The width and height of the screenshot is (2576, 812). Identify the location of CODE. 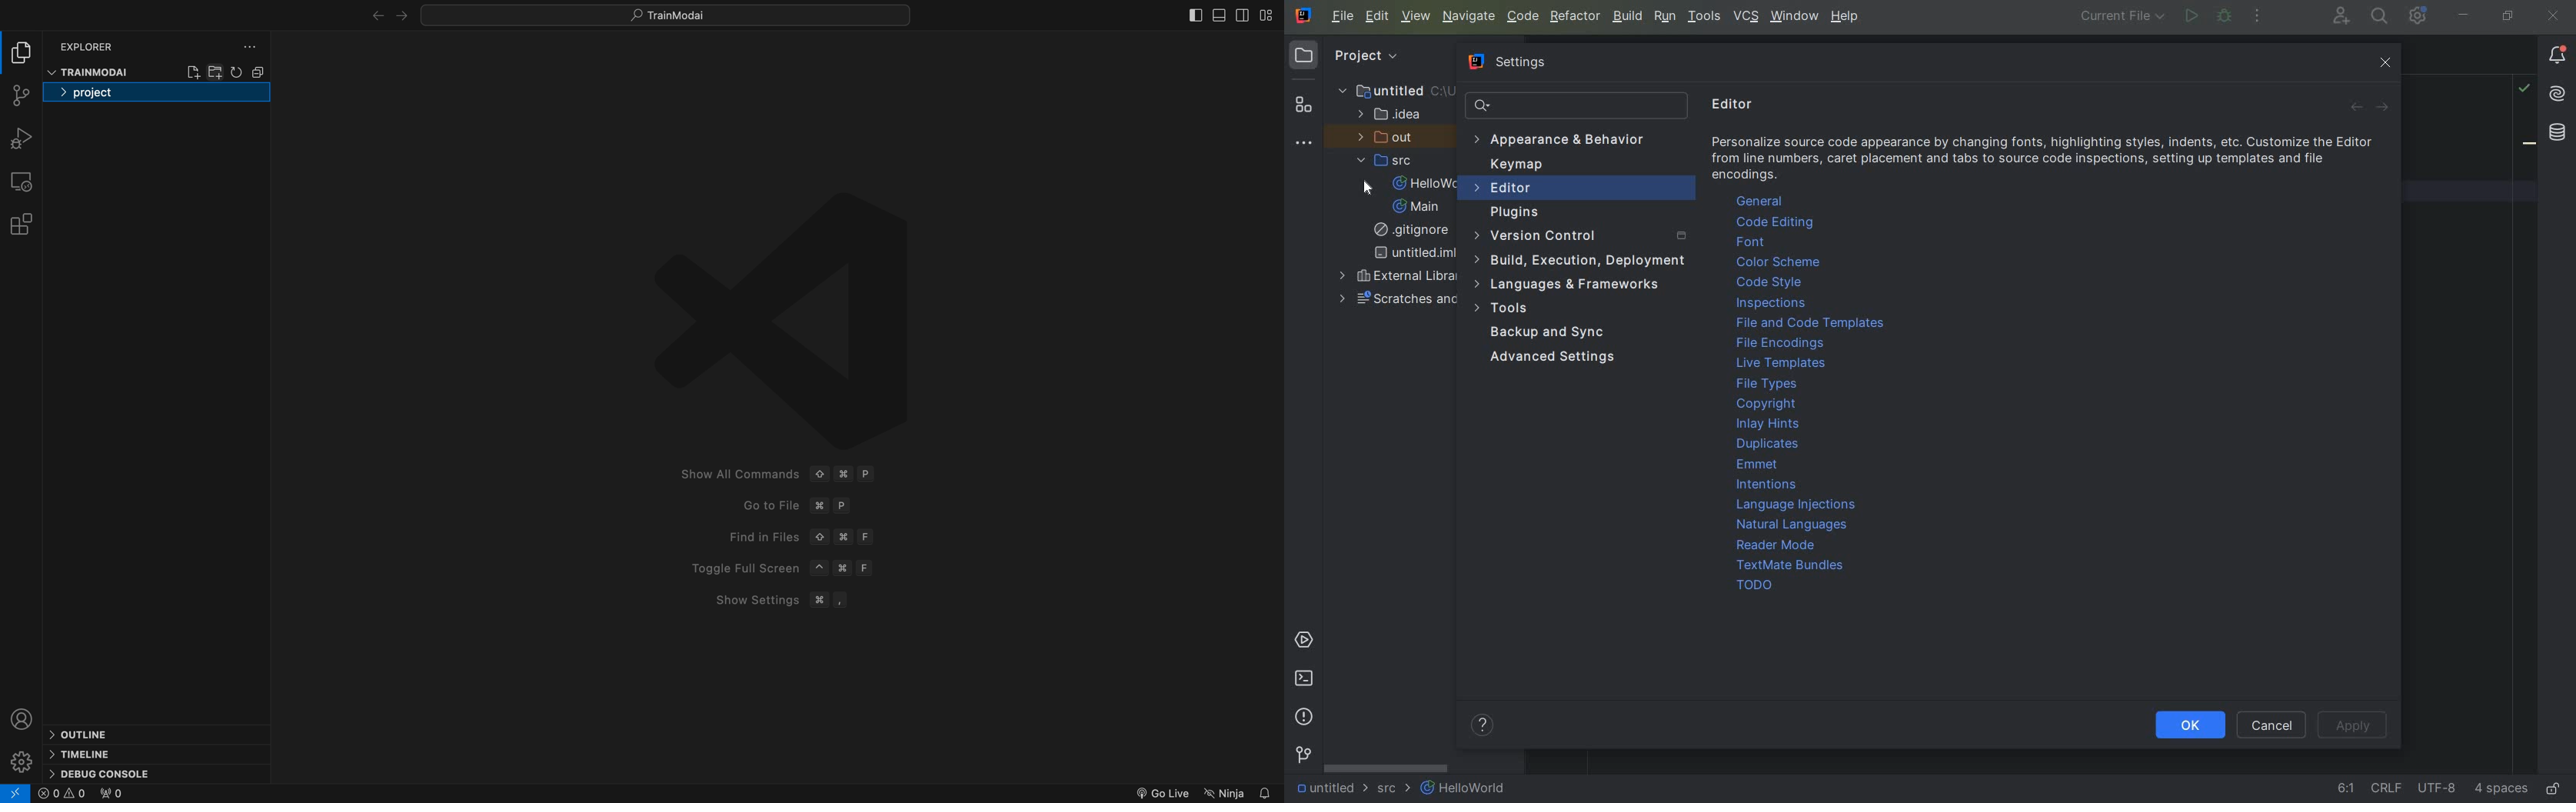
(1523, 17).